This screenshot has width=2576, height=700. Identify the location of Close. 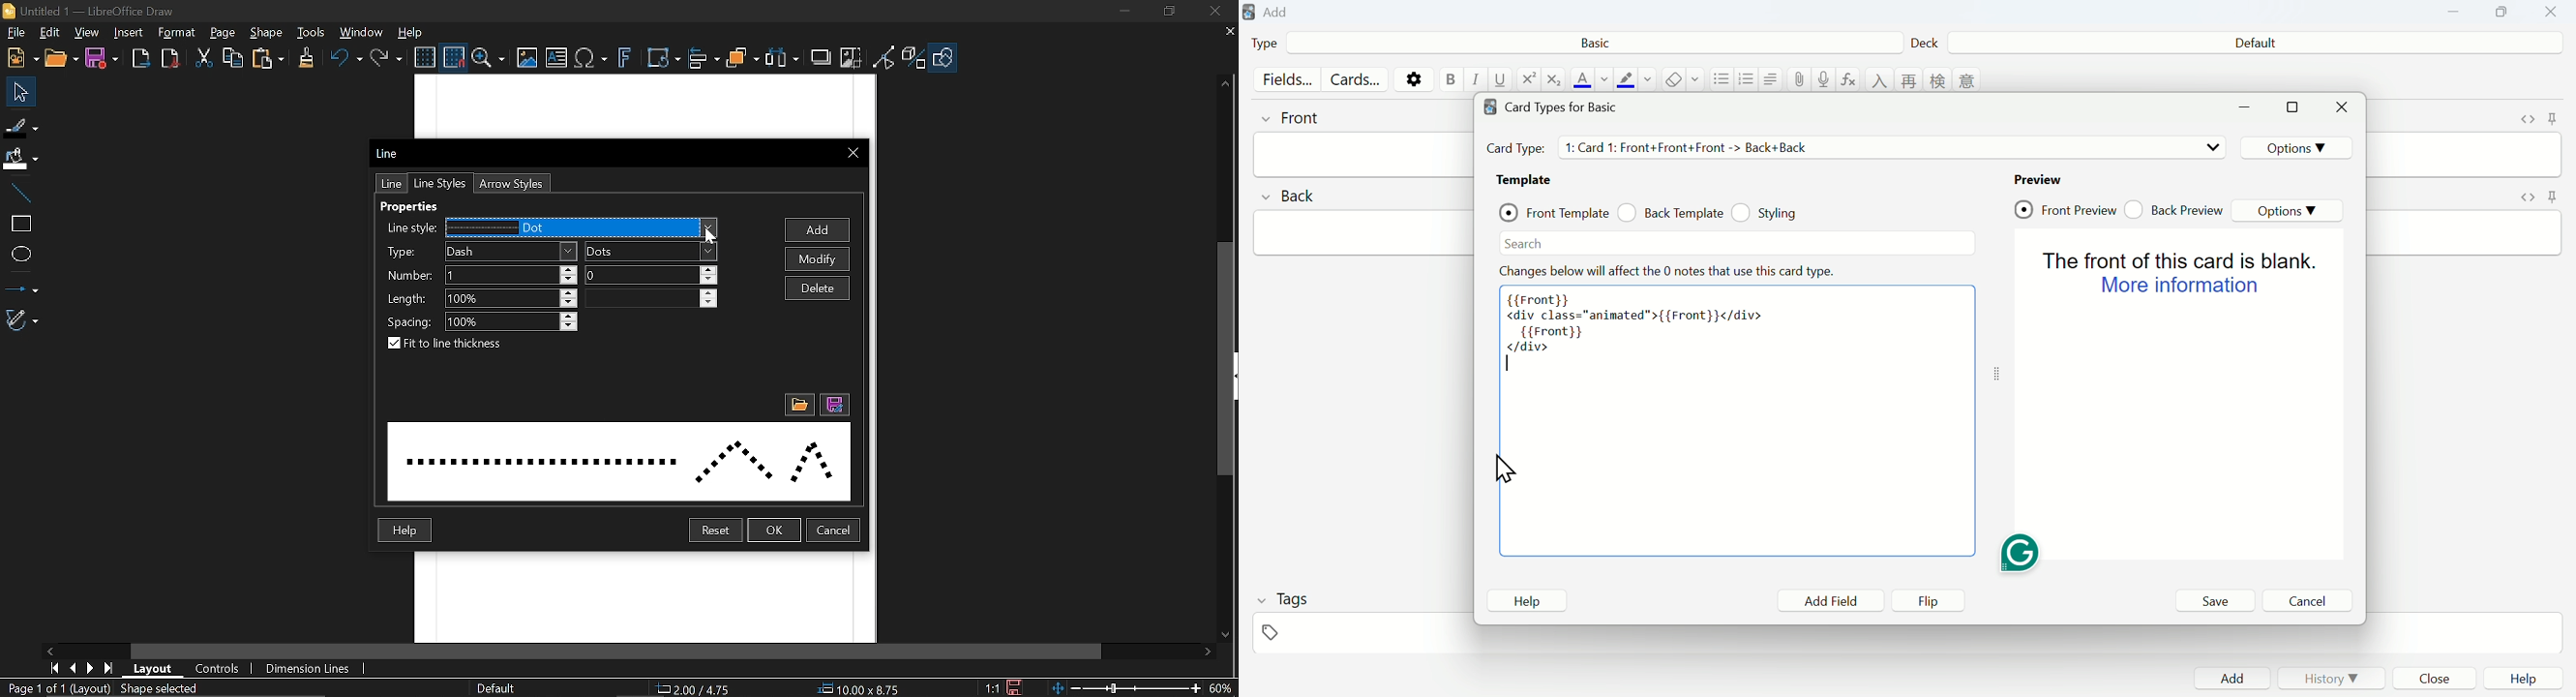
(853, 155).